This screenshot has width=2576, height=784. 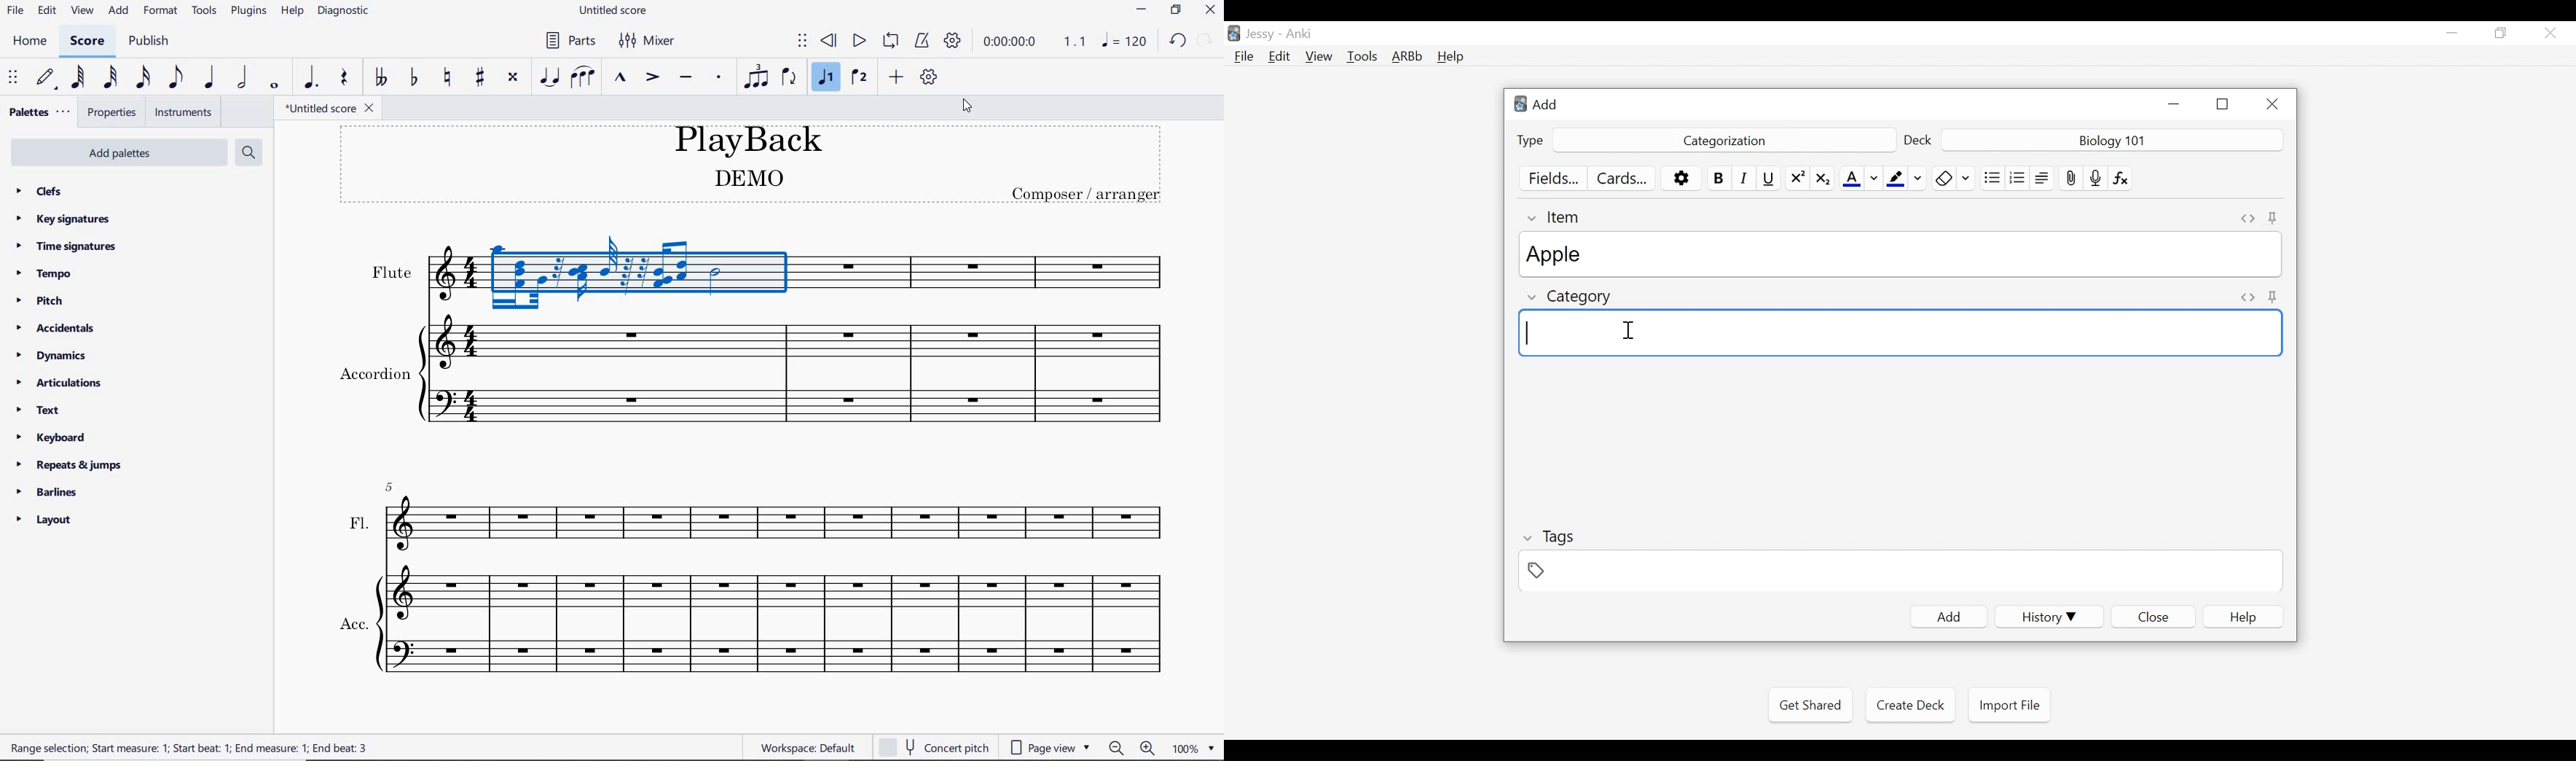 I want to click on Toggle HTML Editor, so click(x=2249, y=218).